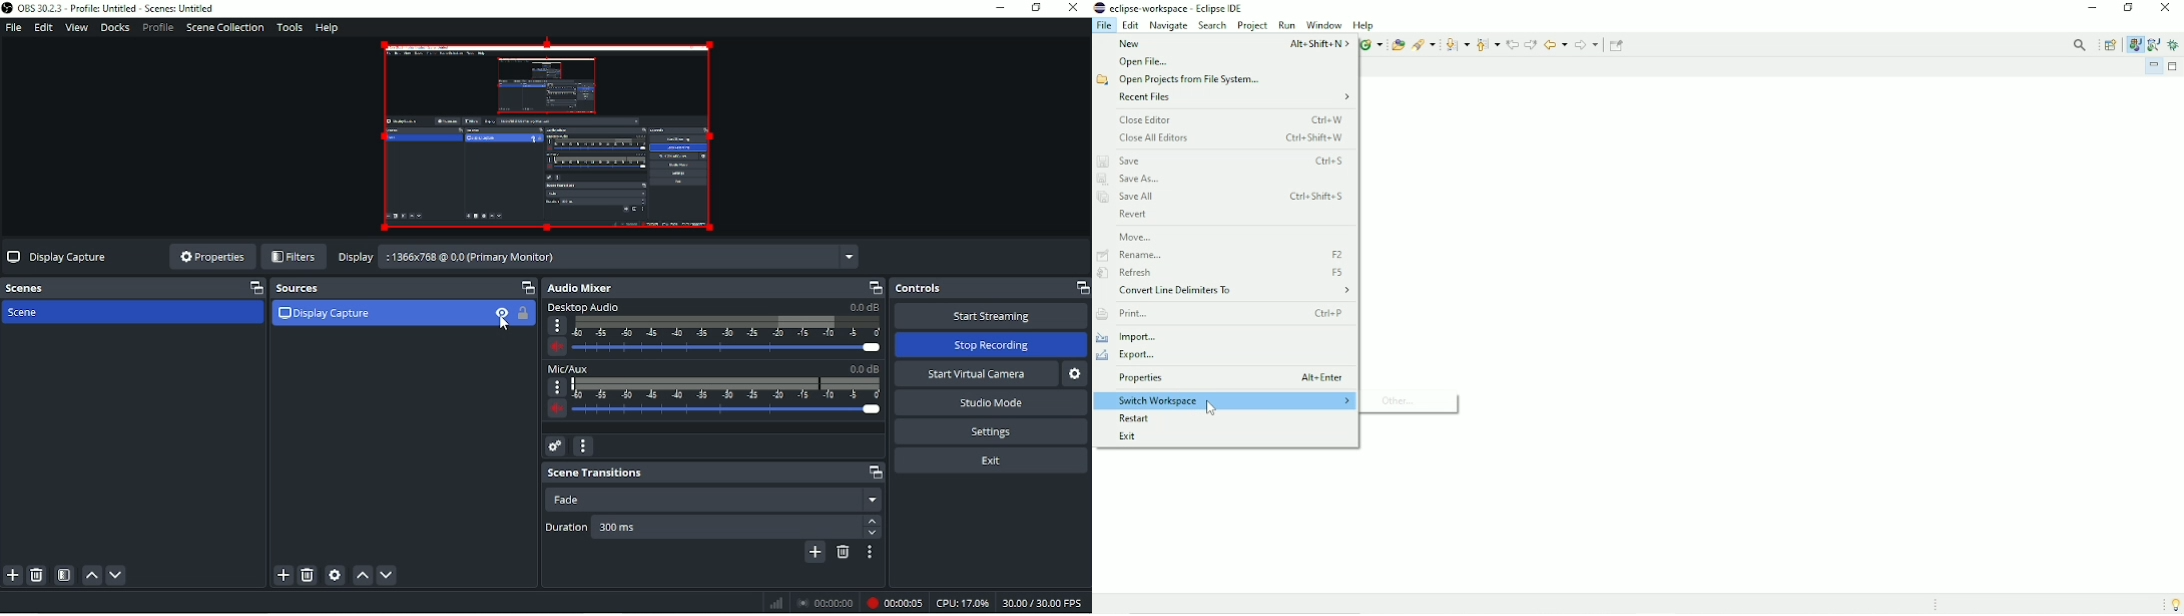  I want to click on Recording, so click(895, 603).